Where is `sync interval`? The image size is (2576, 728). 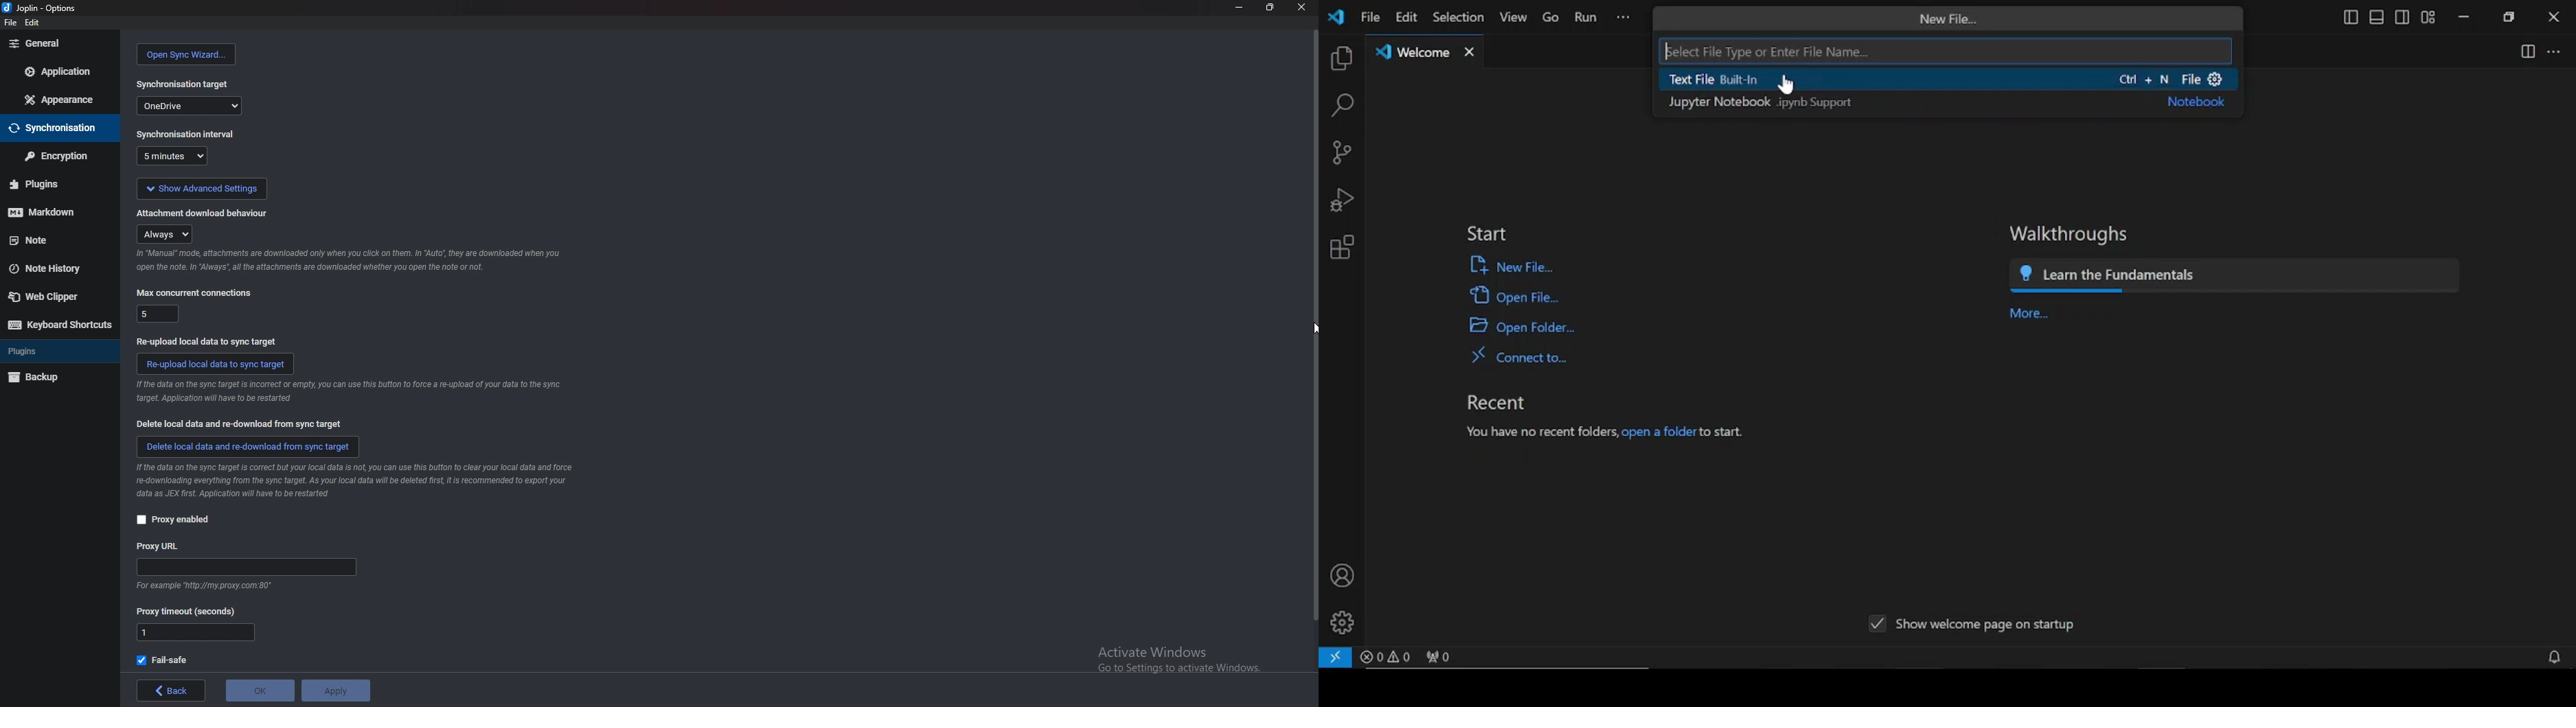
sync interval is located at coordinates (172, 157).